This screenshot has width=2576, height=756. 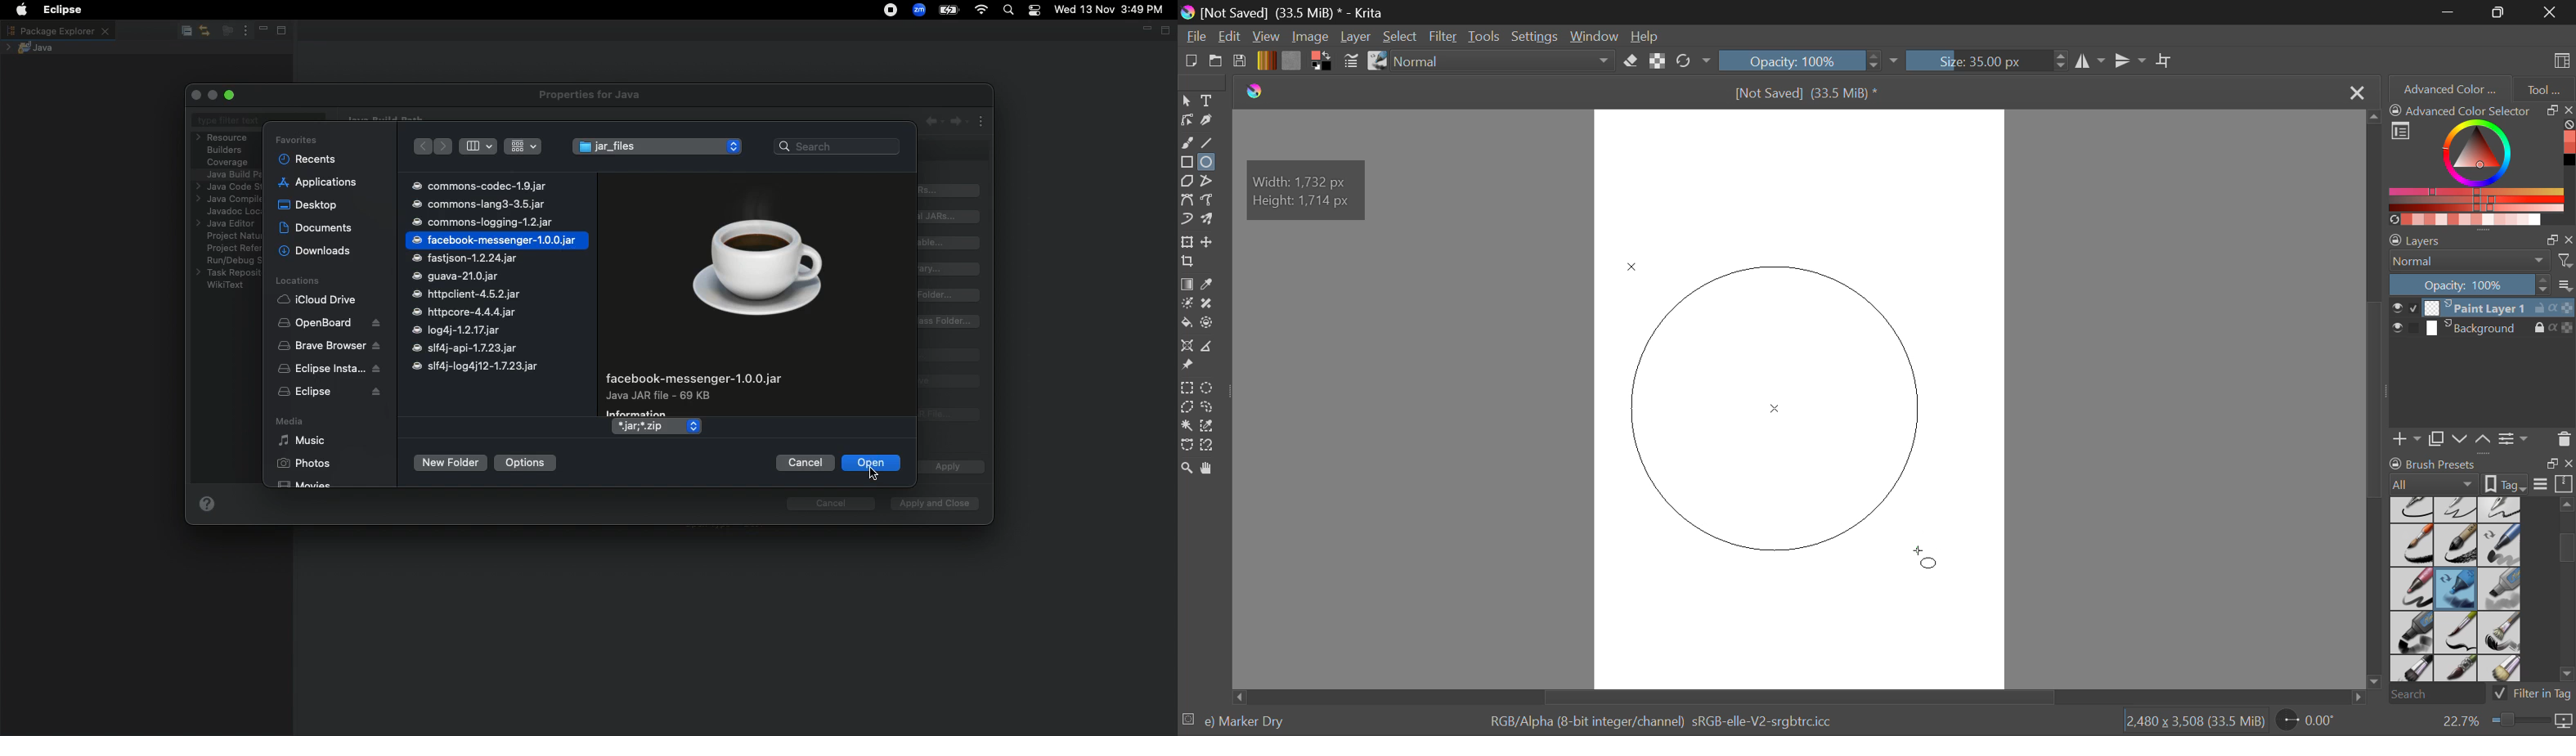 What do you see at coordinates (693, 426) in the screenshot?
I see `increase/decrease arrows` at bounding box center [693, 426].